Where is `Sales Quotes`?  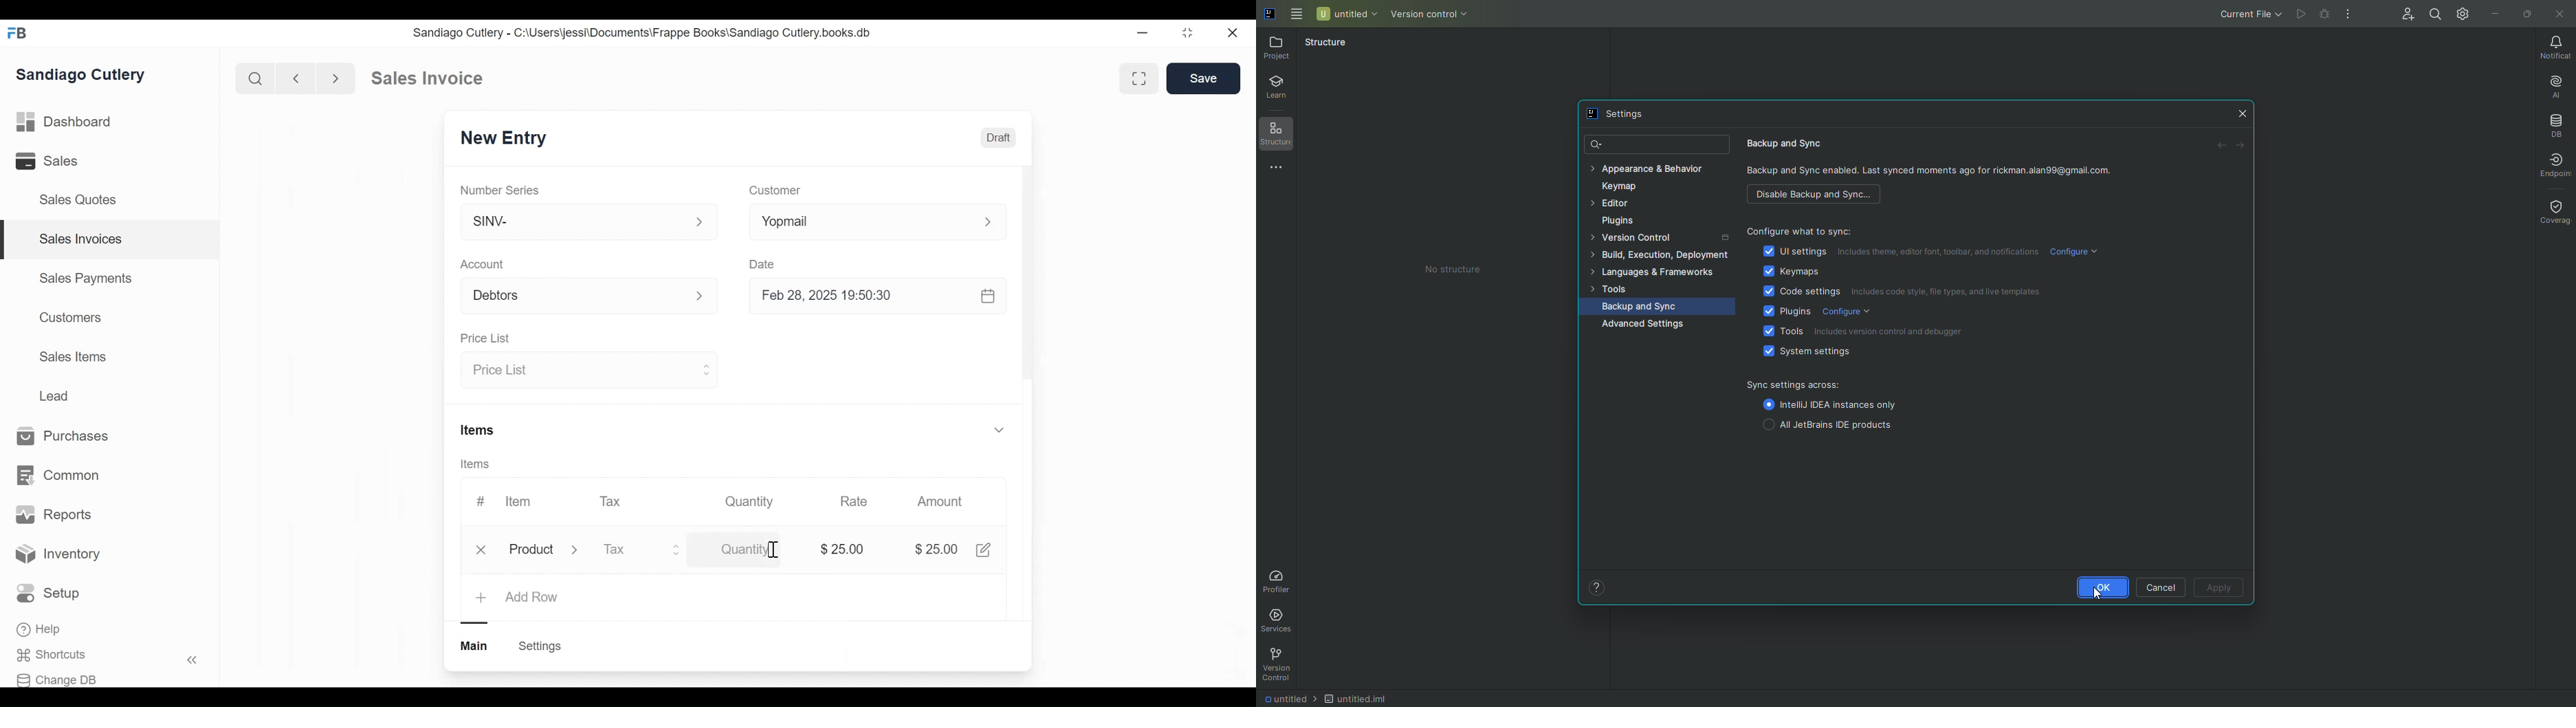
Sales Quotes is located at coordinates (82, 200).